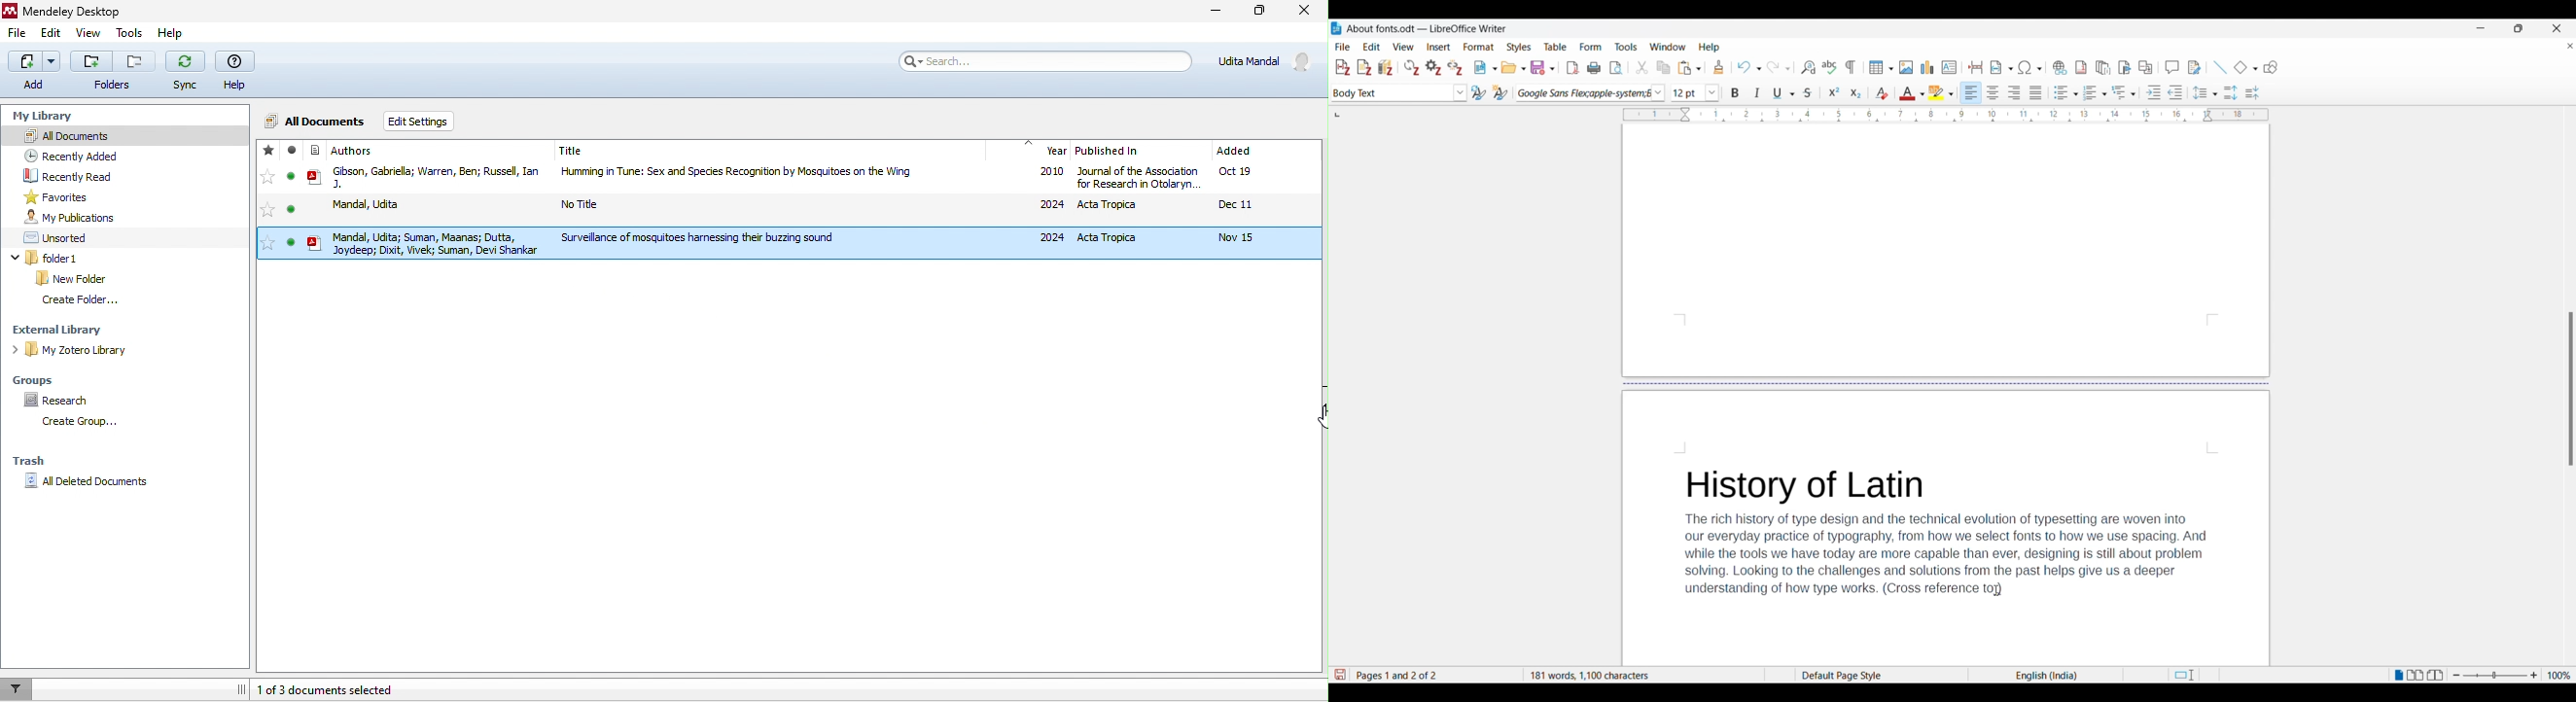 This screenshot has width=2576, height=728. What do you see at coordinates (1591, 47) in the screenshot?
I see `Form menu` at bounding box center [1591, 47].